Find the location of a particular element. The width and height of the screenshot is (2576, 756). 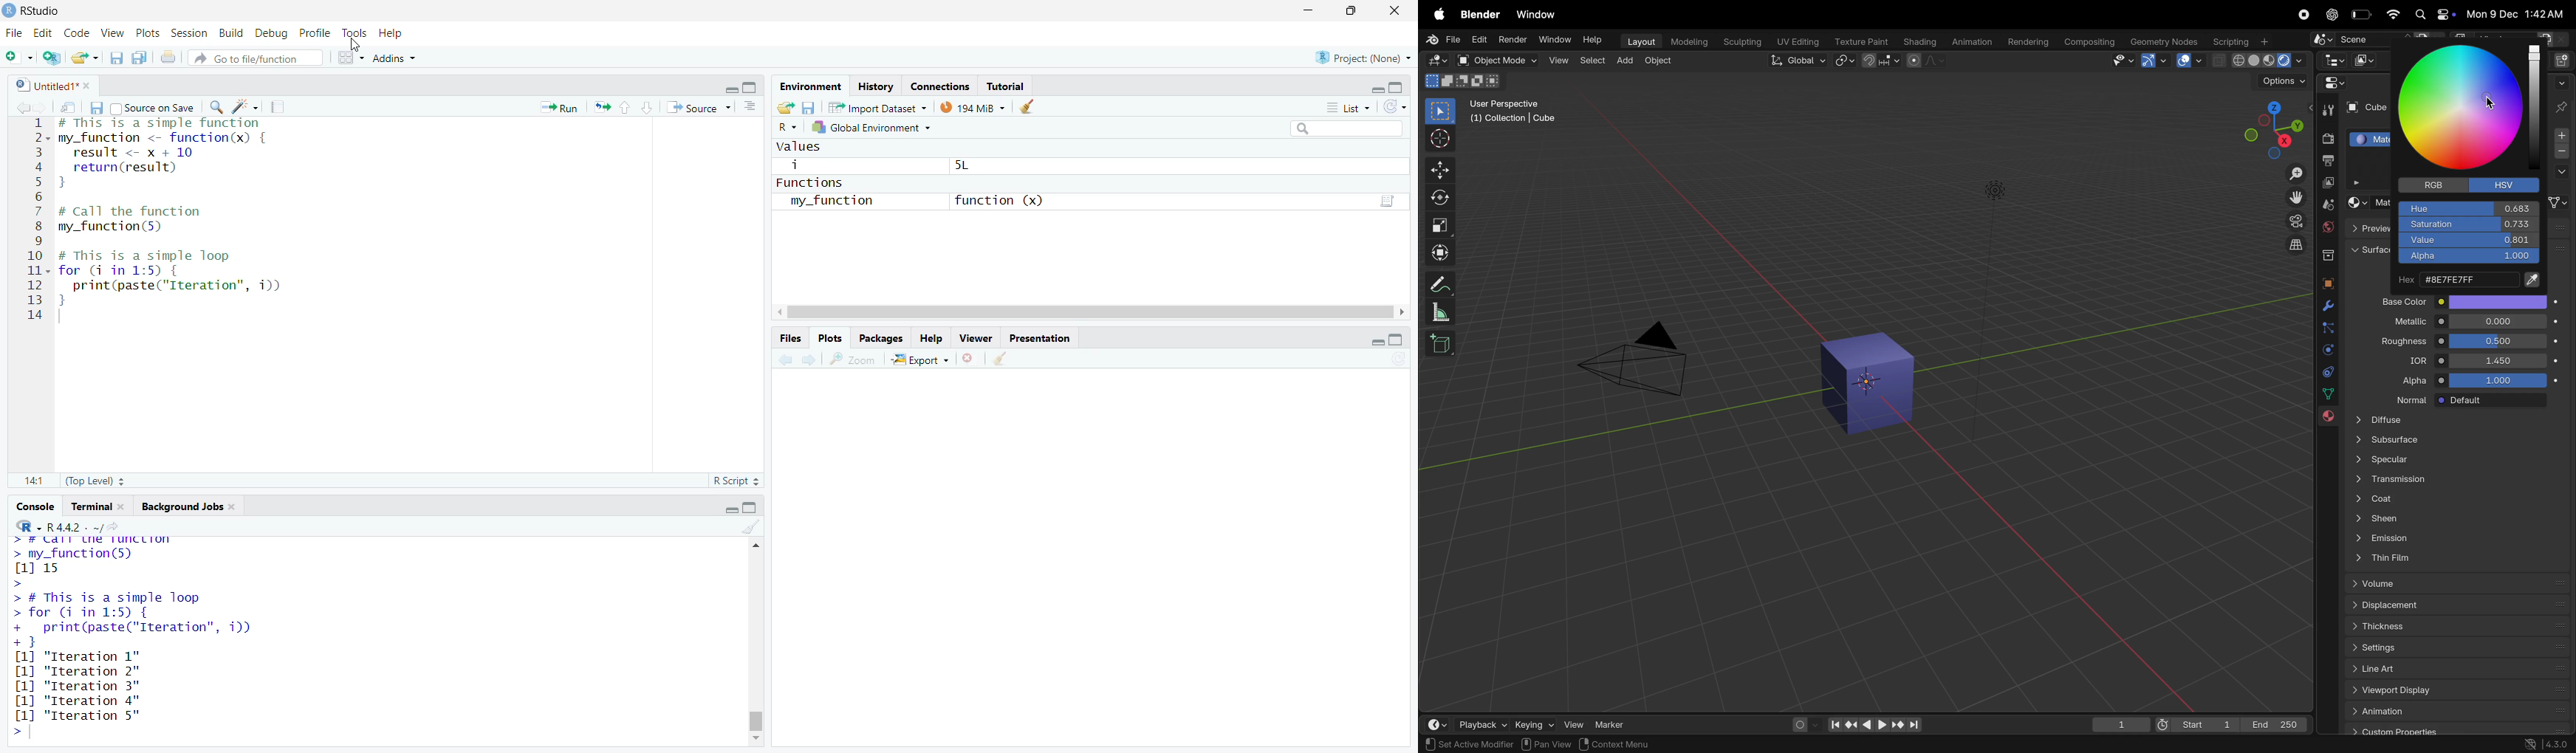

addins is located at coordinates (394, 57).